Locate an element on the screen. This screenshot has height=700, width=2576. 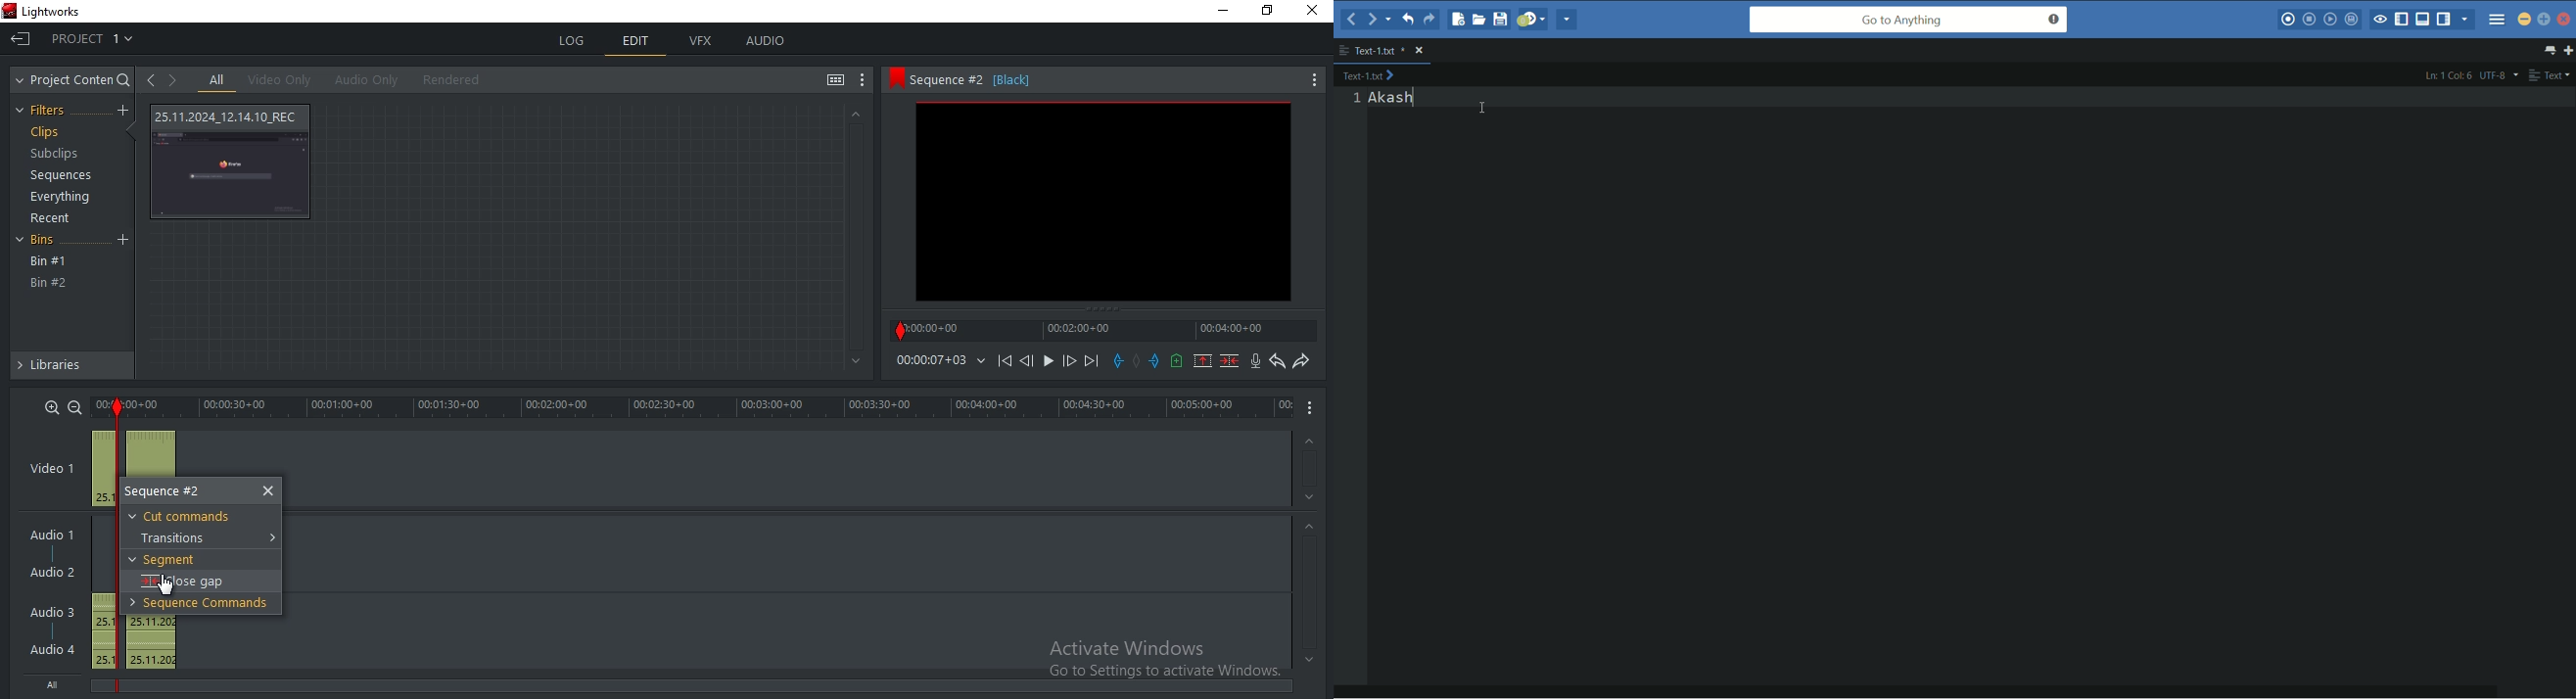
Up is located at coordinates (1310, 526).